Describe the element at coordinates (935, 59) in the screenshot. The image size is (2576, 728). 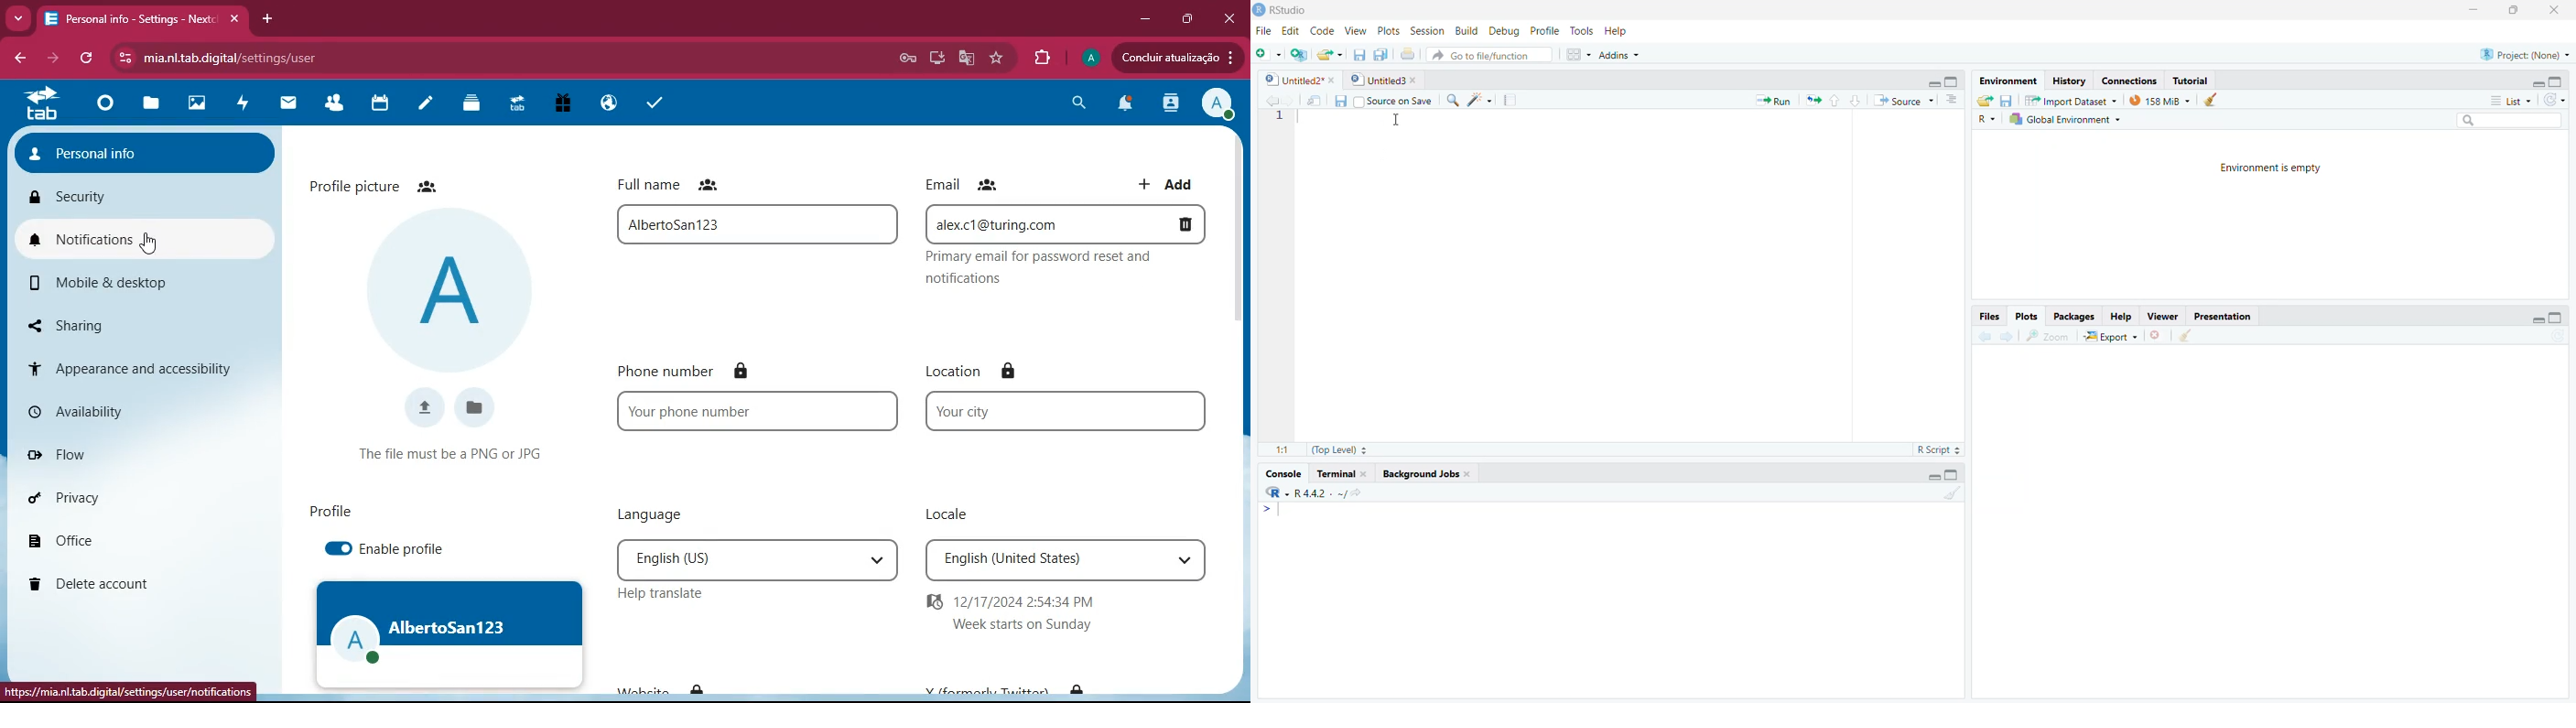
I see `desktop` at that location.